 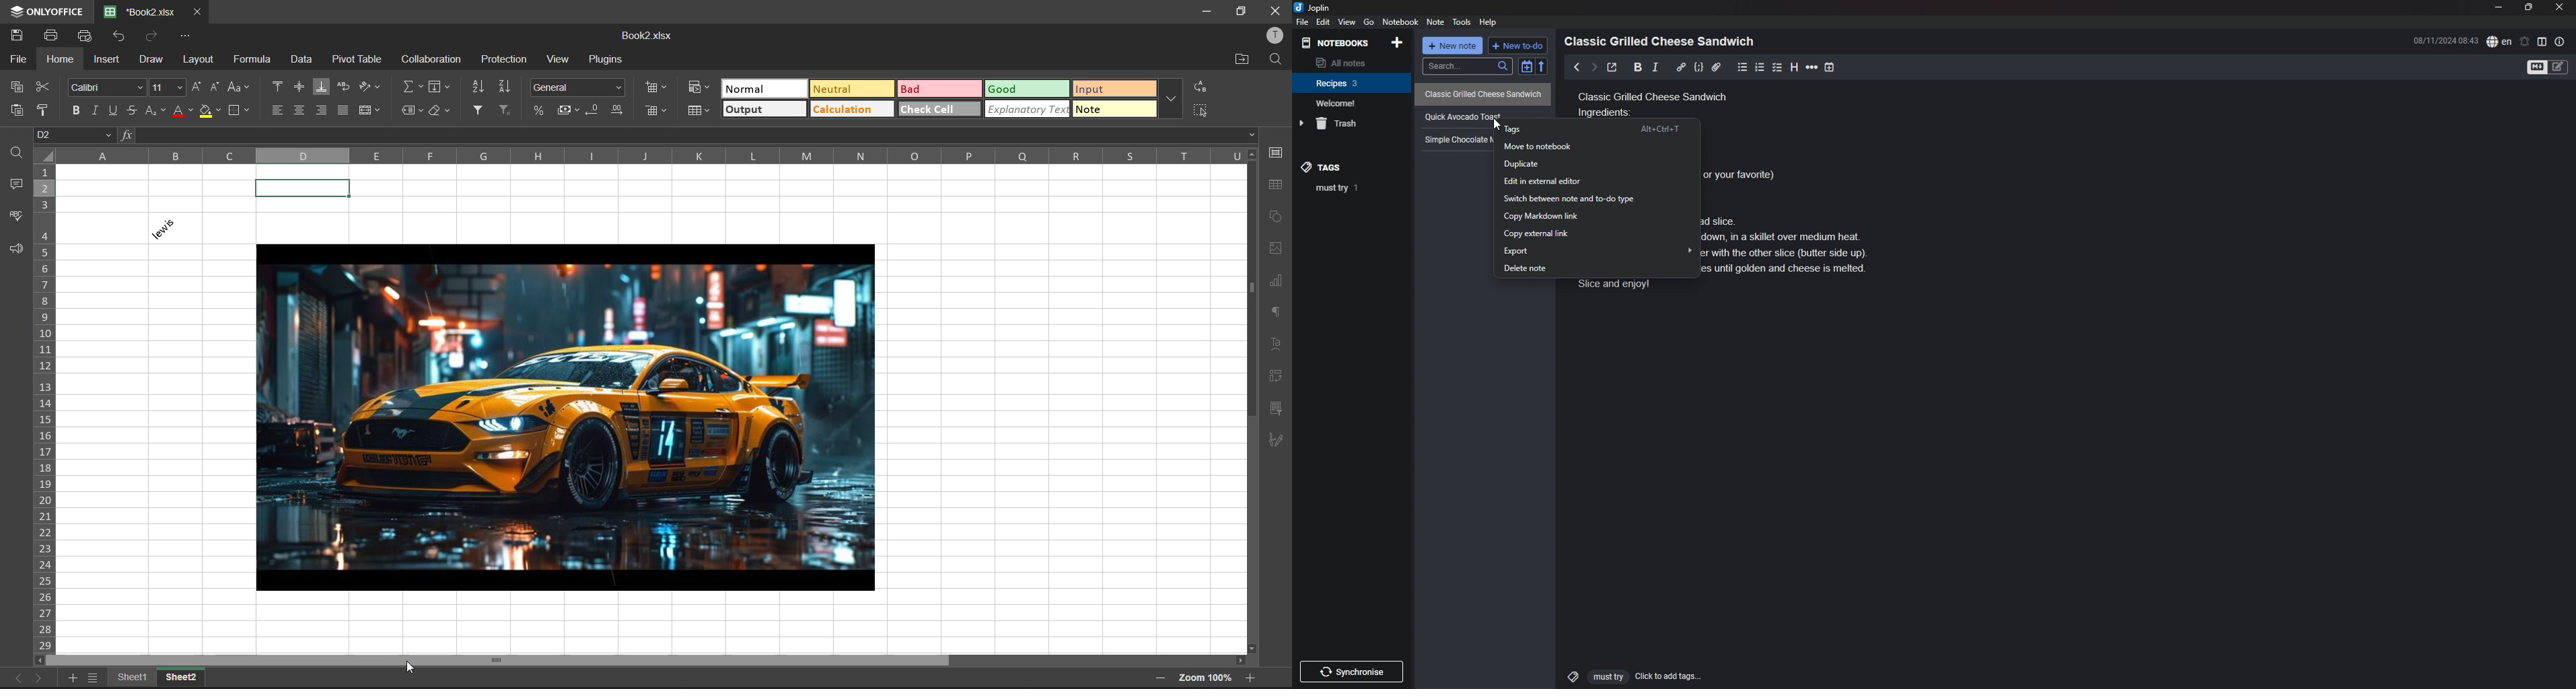 What do you see at coordinates (1028, 109) in the screenshot?
I see `explanatory text` at bounding box center [1028, 109].